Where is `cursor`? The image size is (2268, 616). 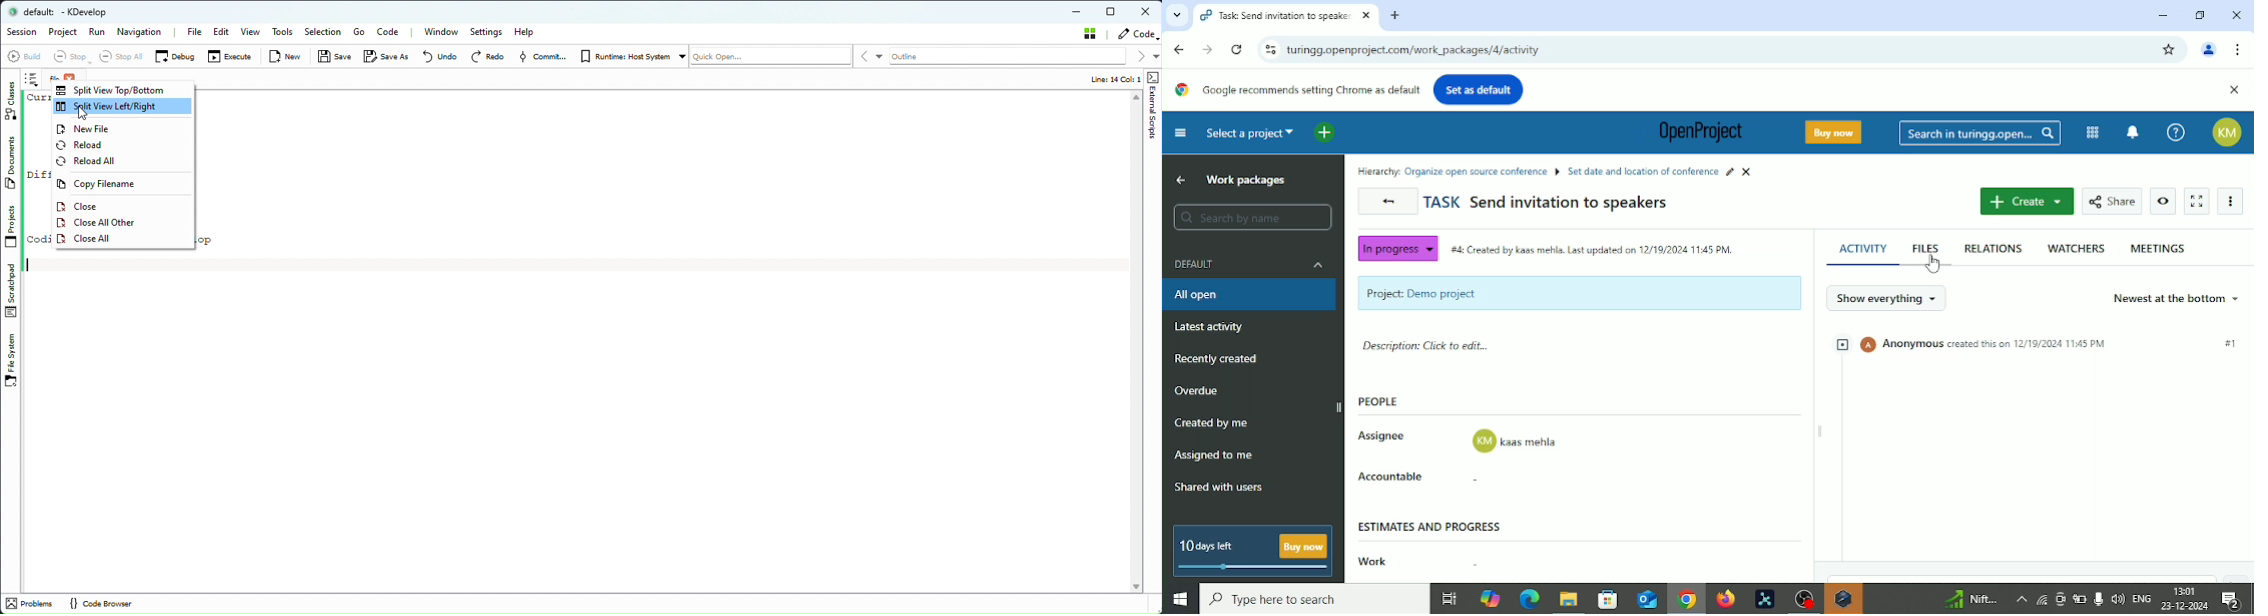 cursor is located at coordinates (1934, 264).